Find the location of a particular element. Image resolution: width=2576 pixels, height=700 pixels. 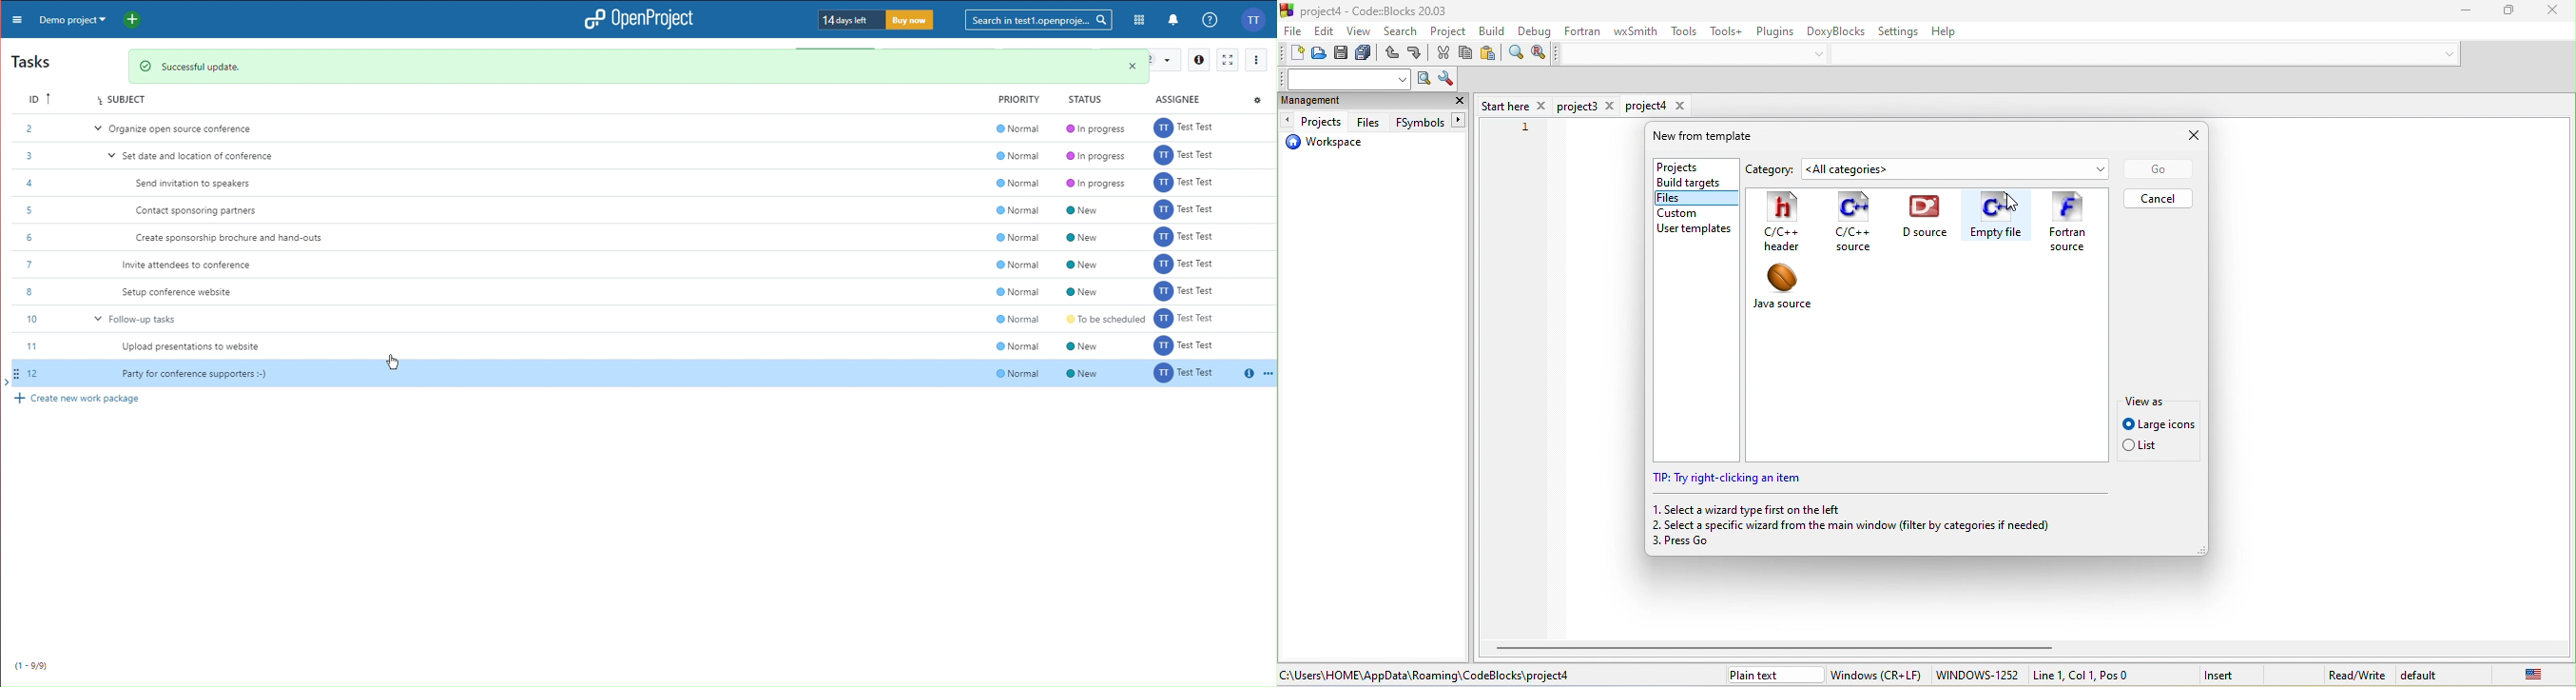

close is located at coordinates (2545, 10).